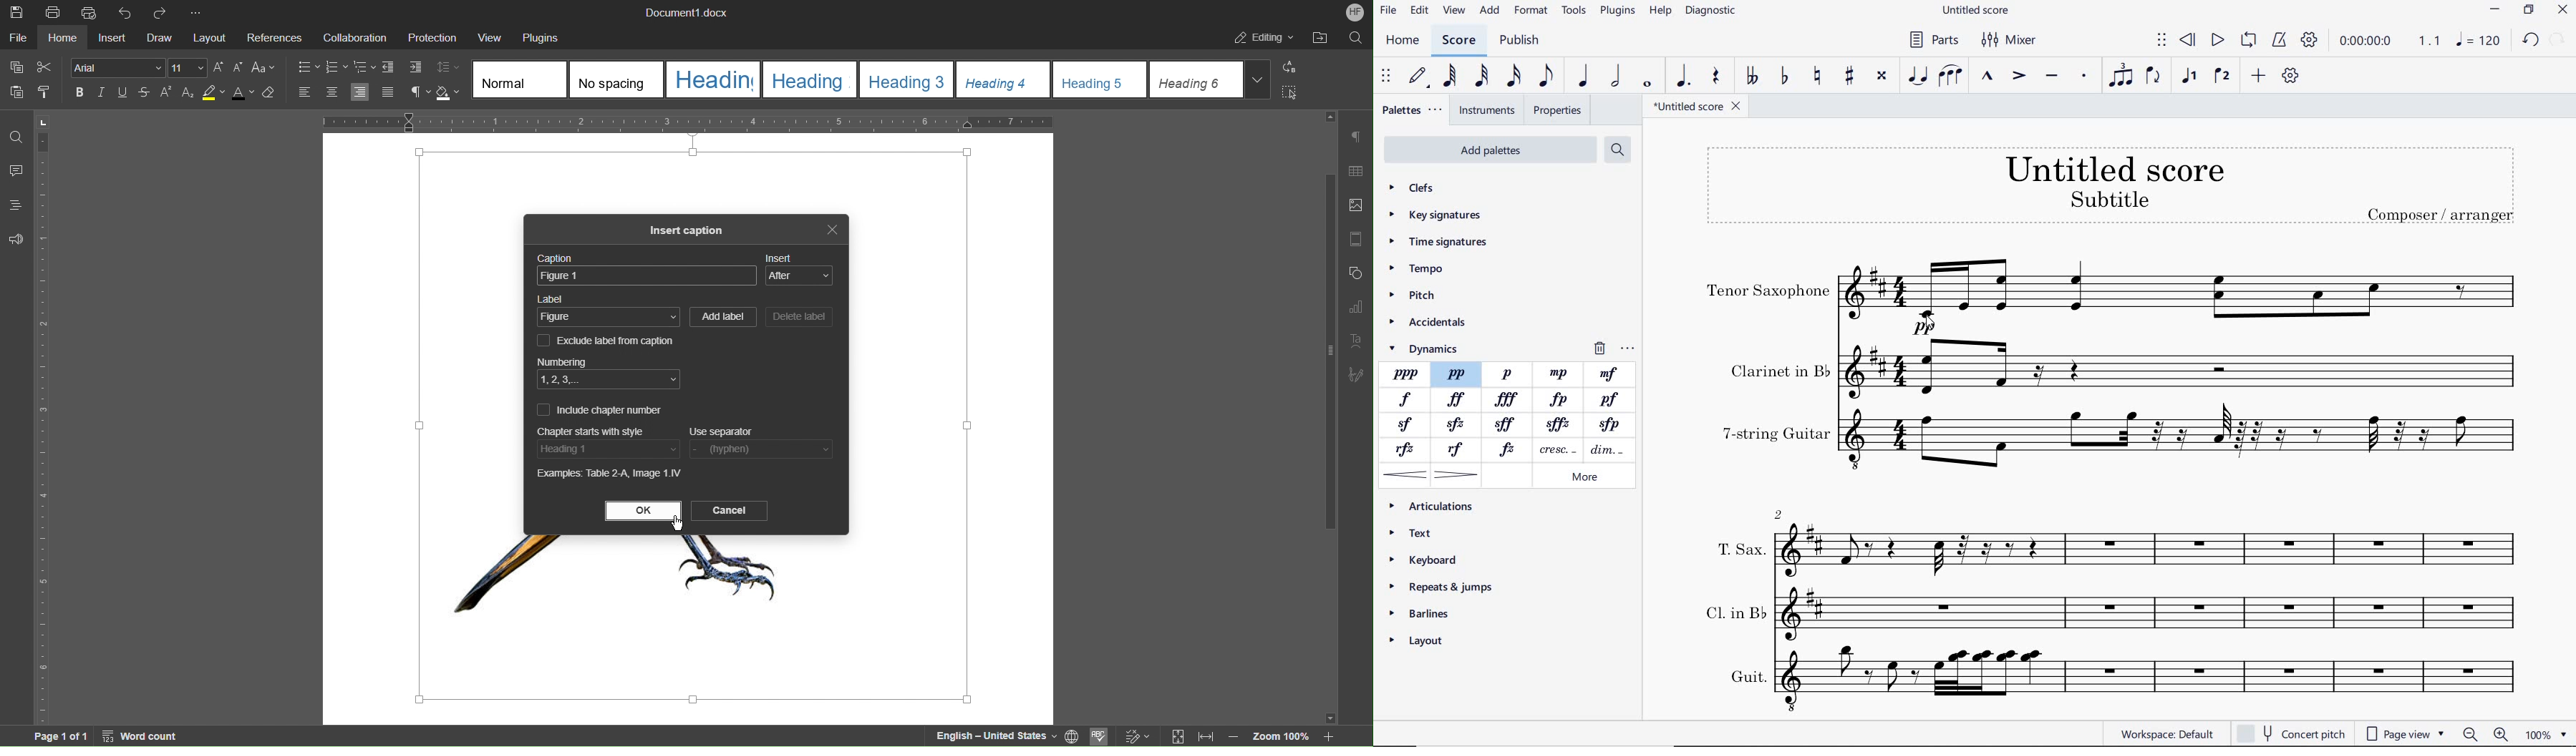  What do you see at coordinates (1355, 175) in the screenshot?
I see `Table` at bounding box center [1355, 175].